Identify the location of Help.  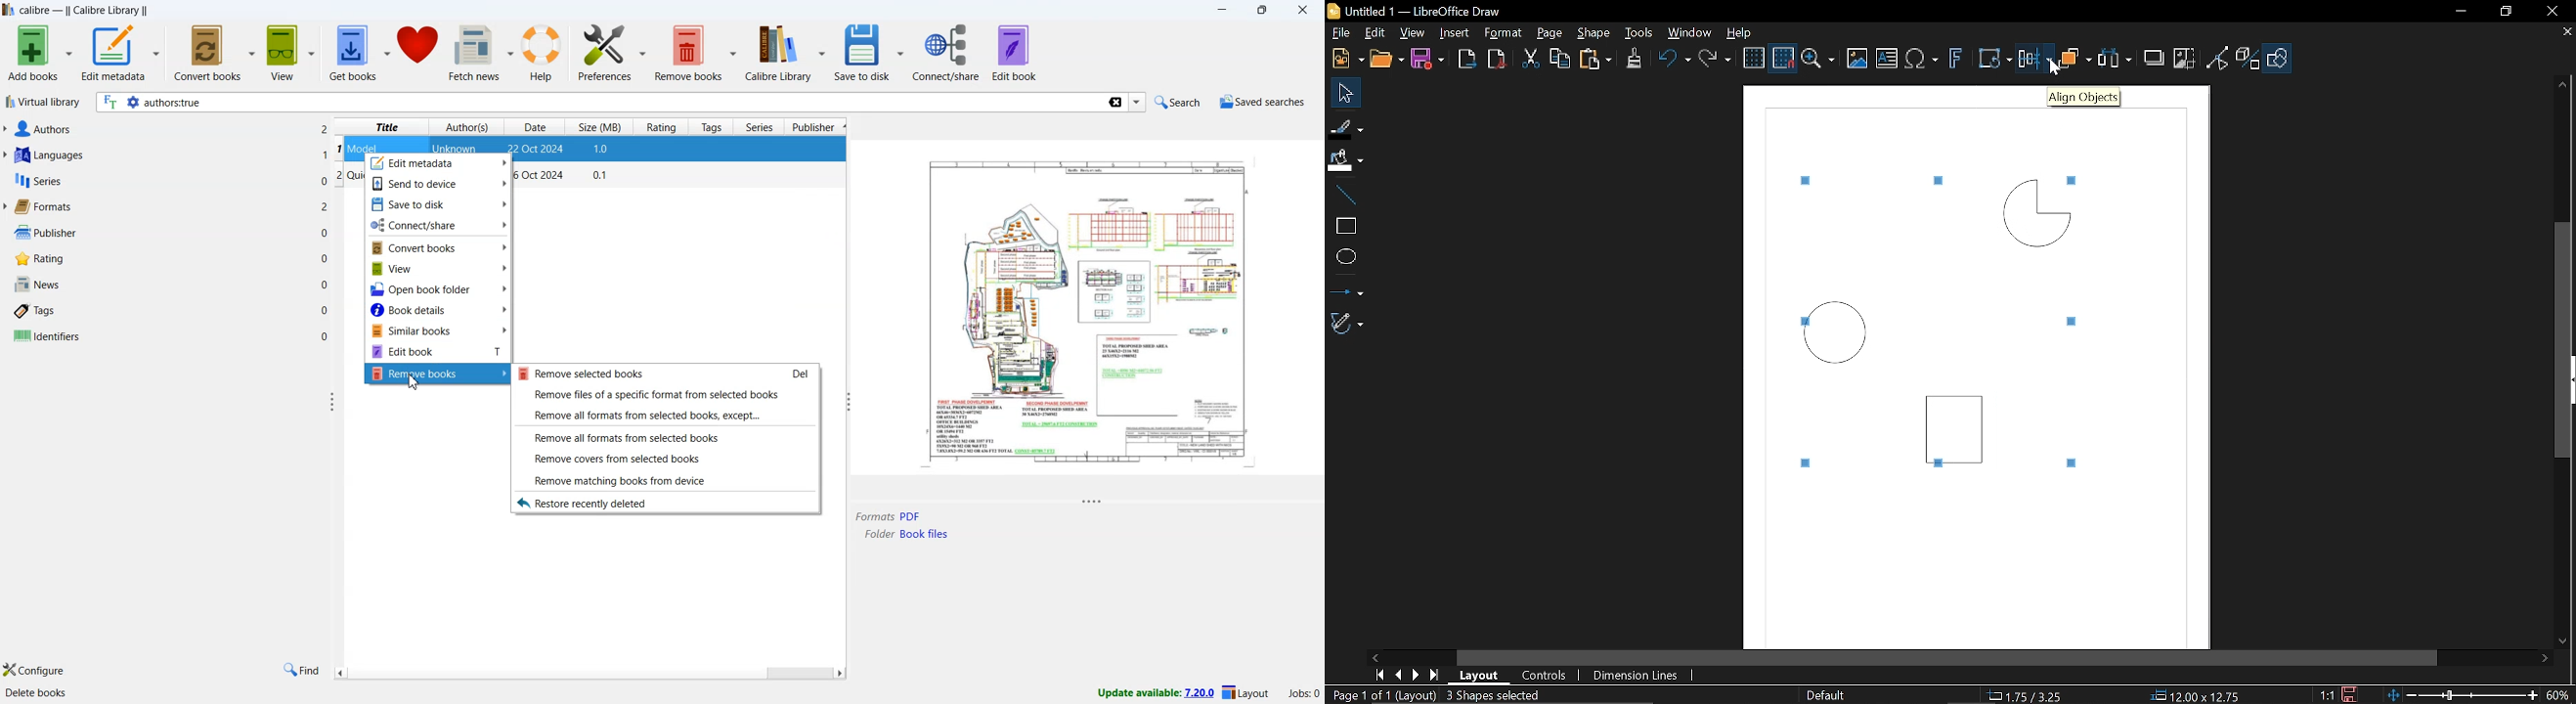
(1744, 32).